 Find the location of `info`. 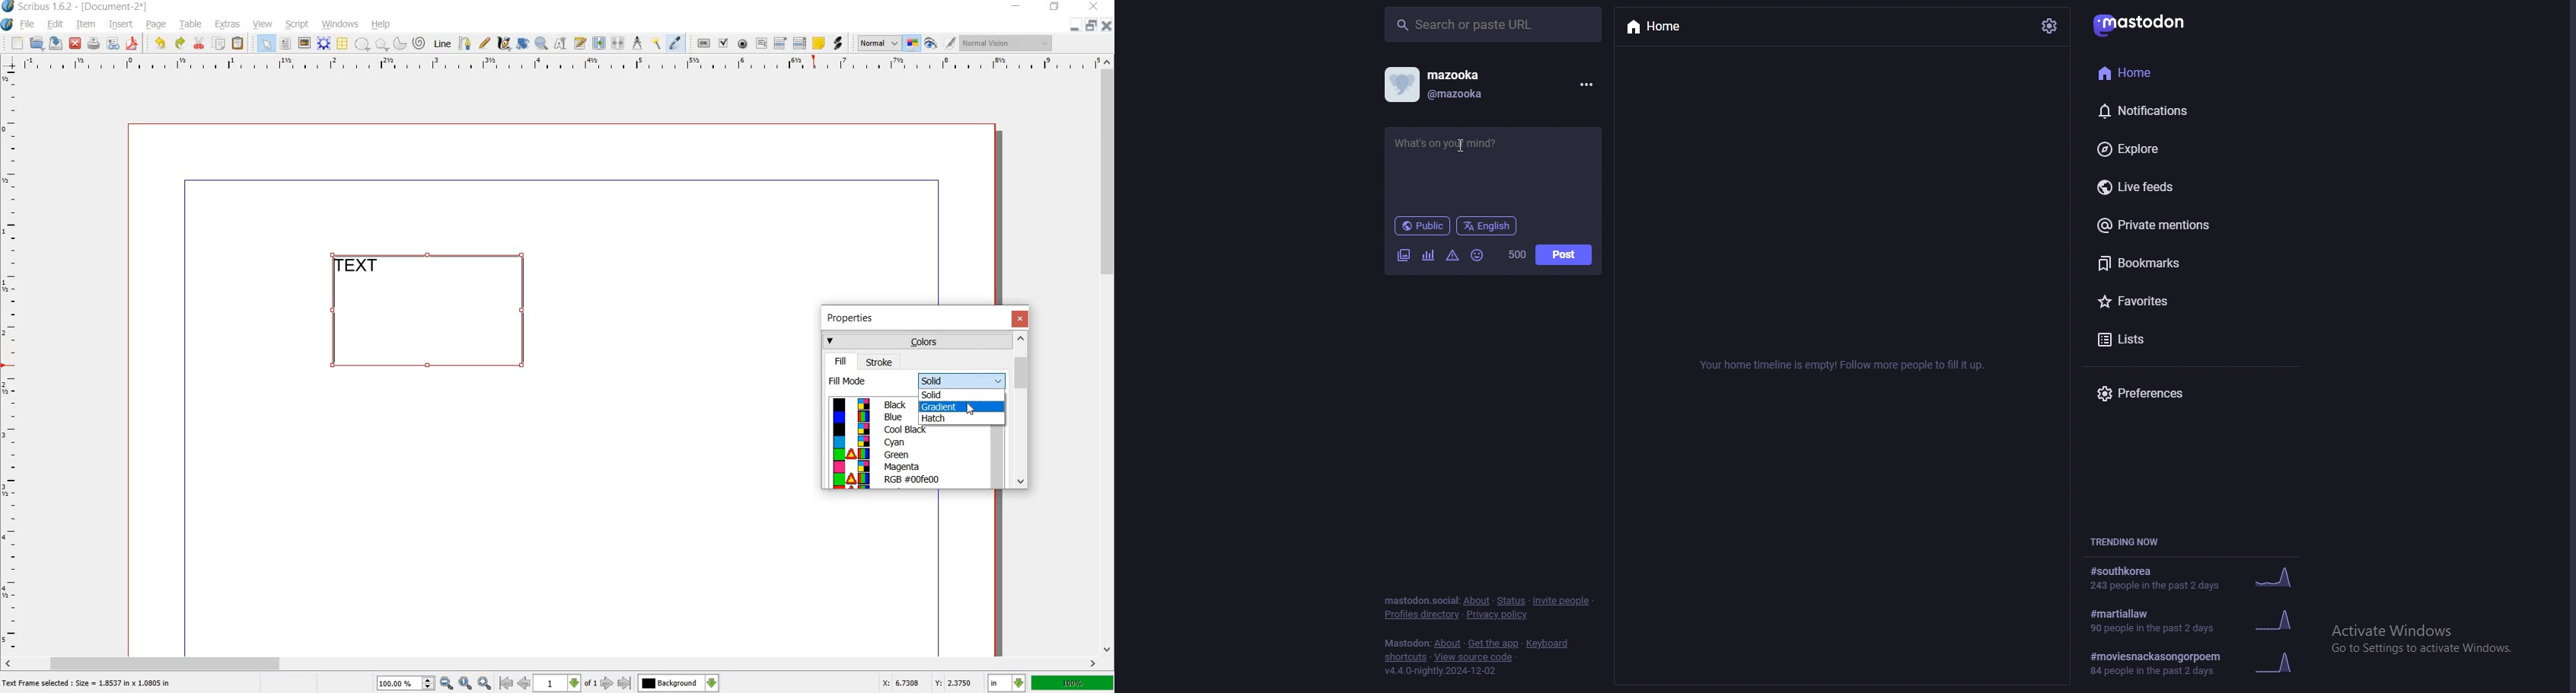

info is located at coordinates (1839, 367).